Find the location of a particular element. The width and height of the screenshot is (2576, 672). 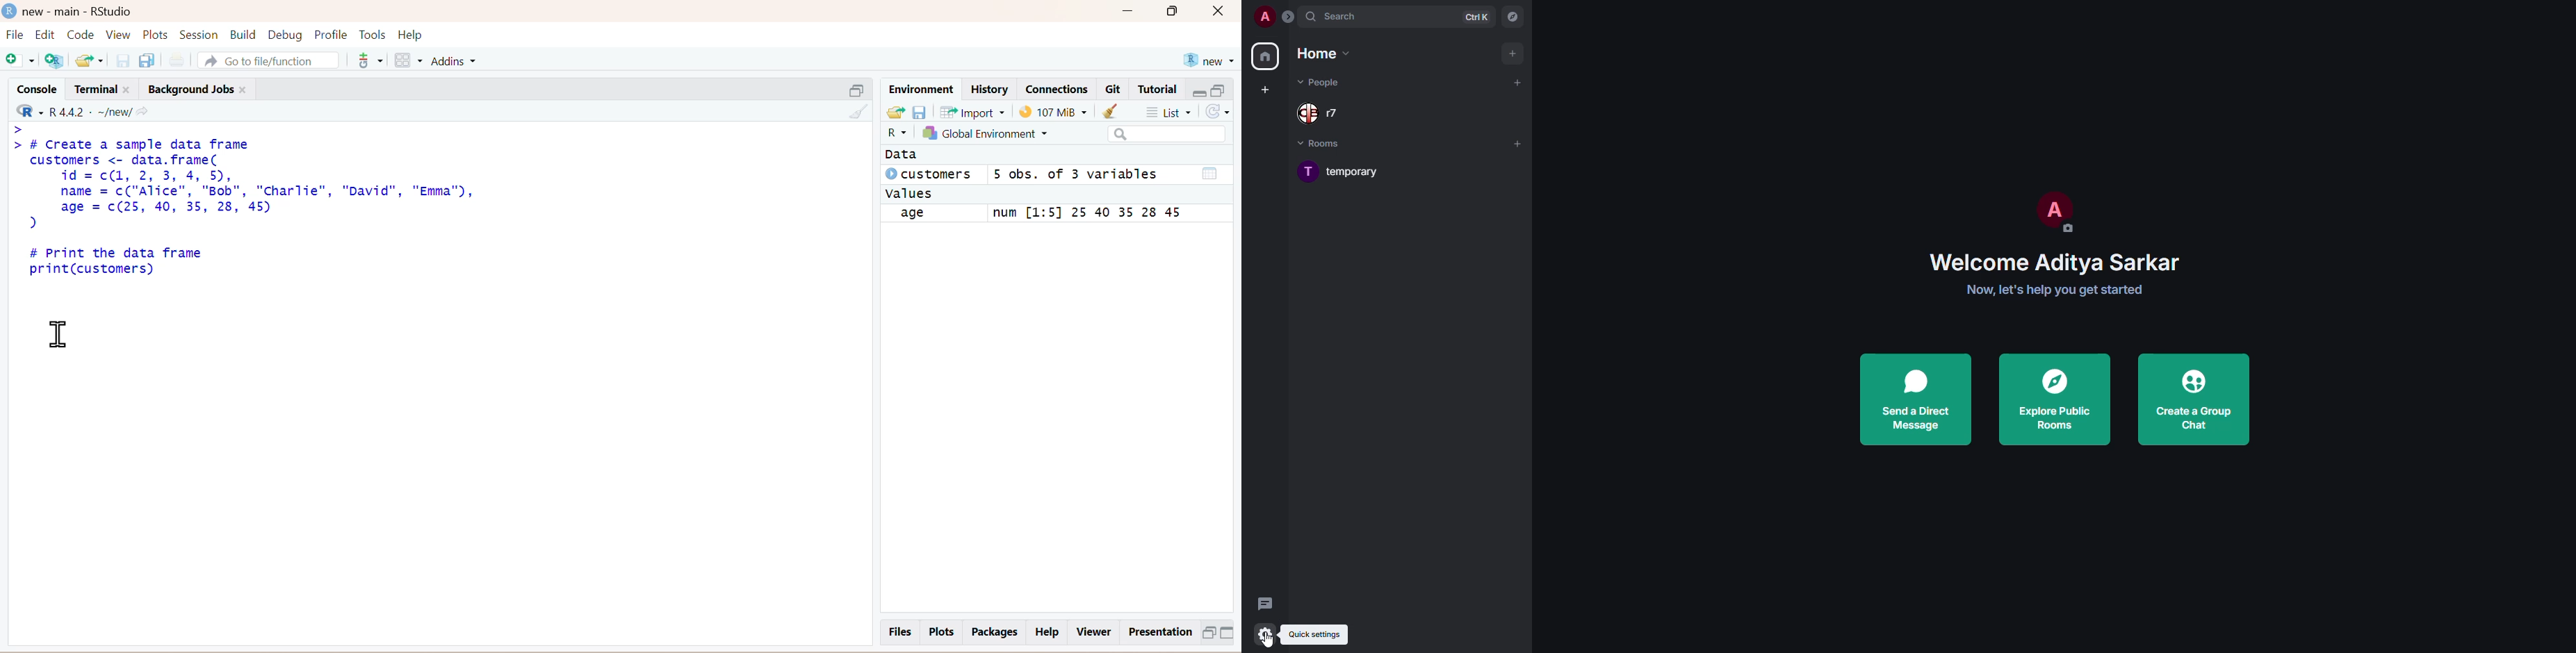

people is located at coordinates (1322, 82).